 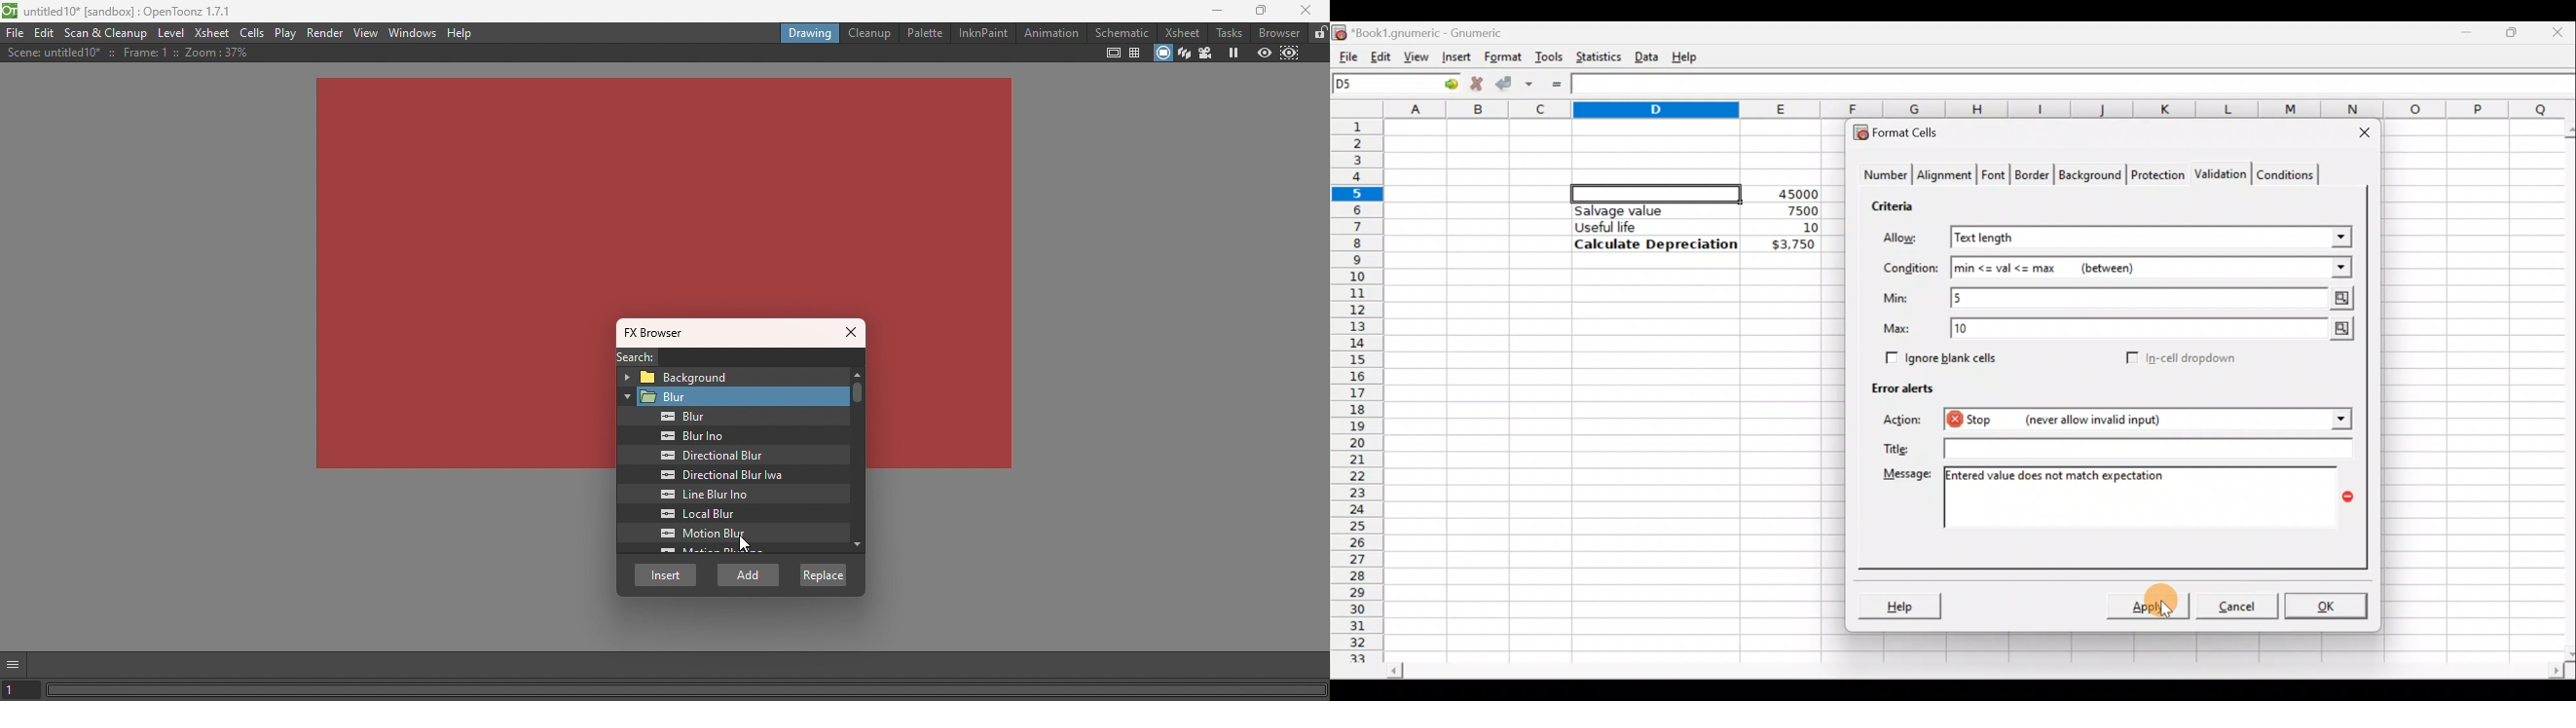 What do you see at coordinates (2033, 178) in the screenshot?
I see `Border` at bounding box center [2033, 178].